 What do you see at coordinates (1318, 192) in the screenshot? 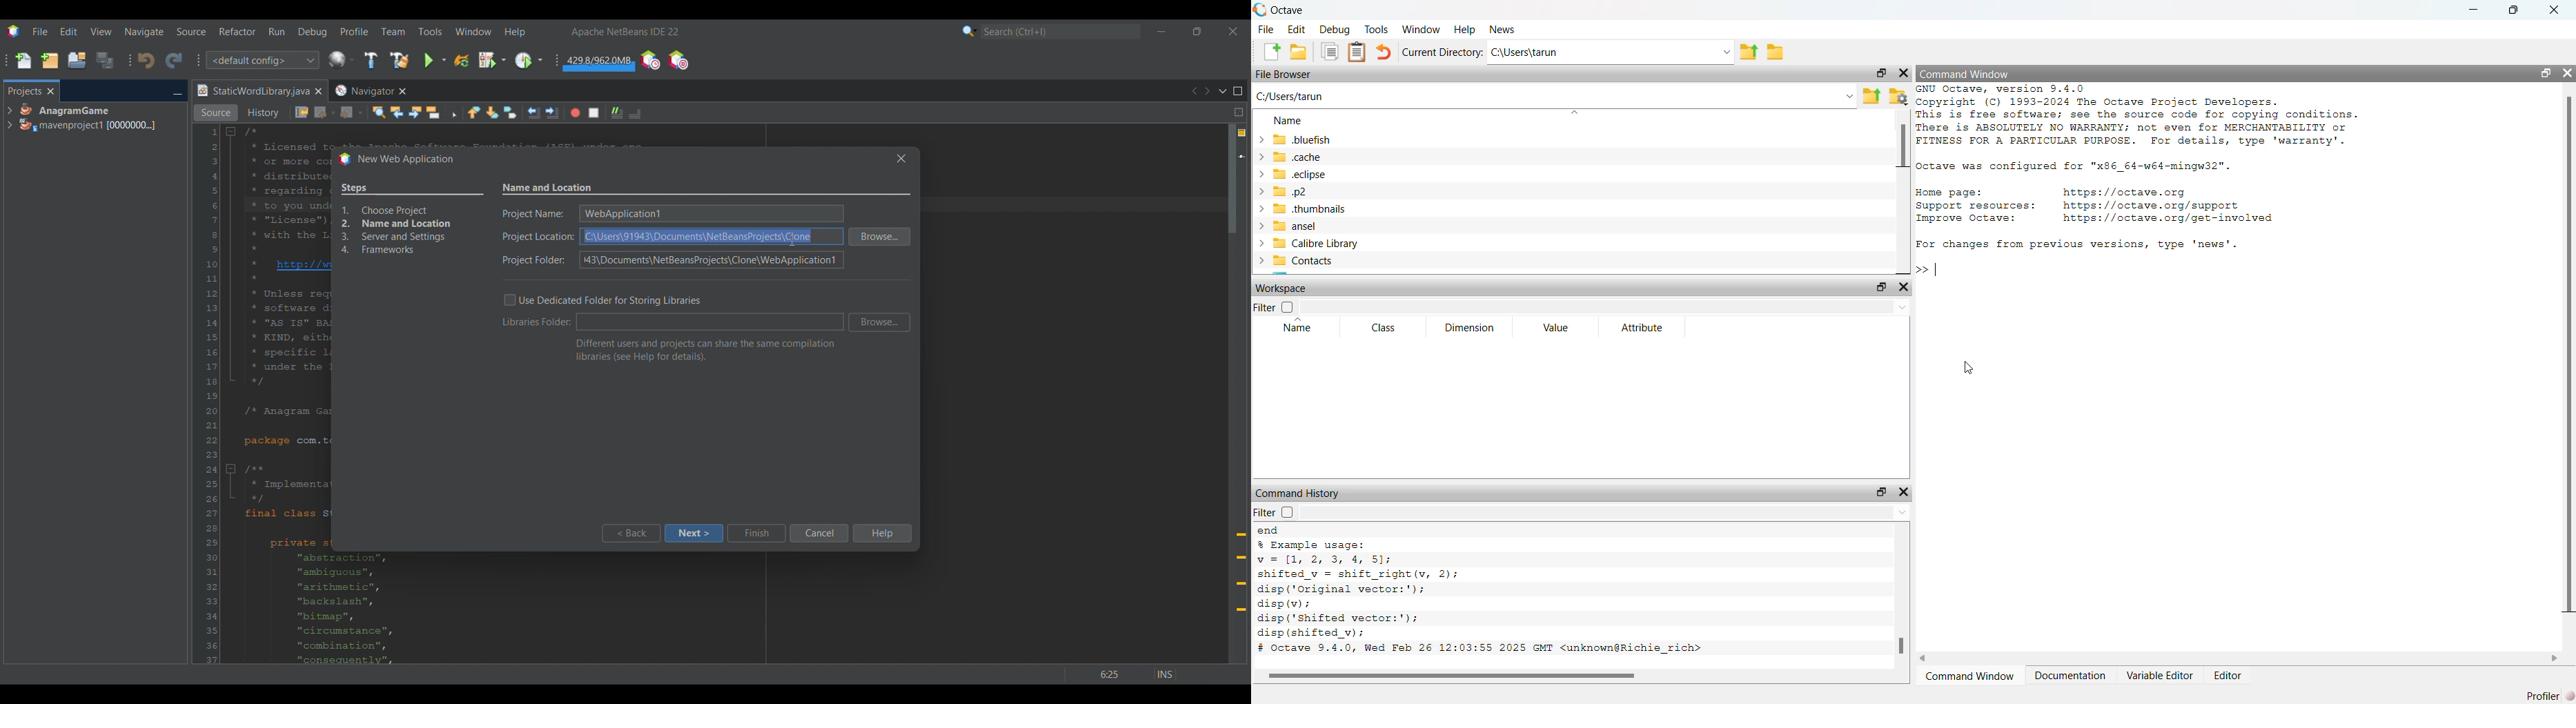
I see `.p2` at bounding box center [1318, 192].